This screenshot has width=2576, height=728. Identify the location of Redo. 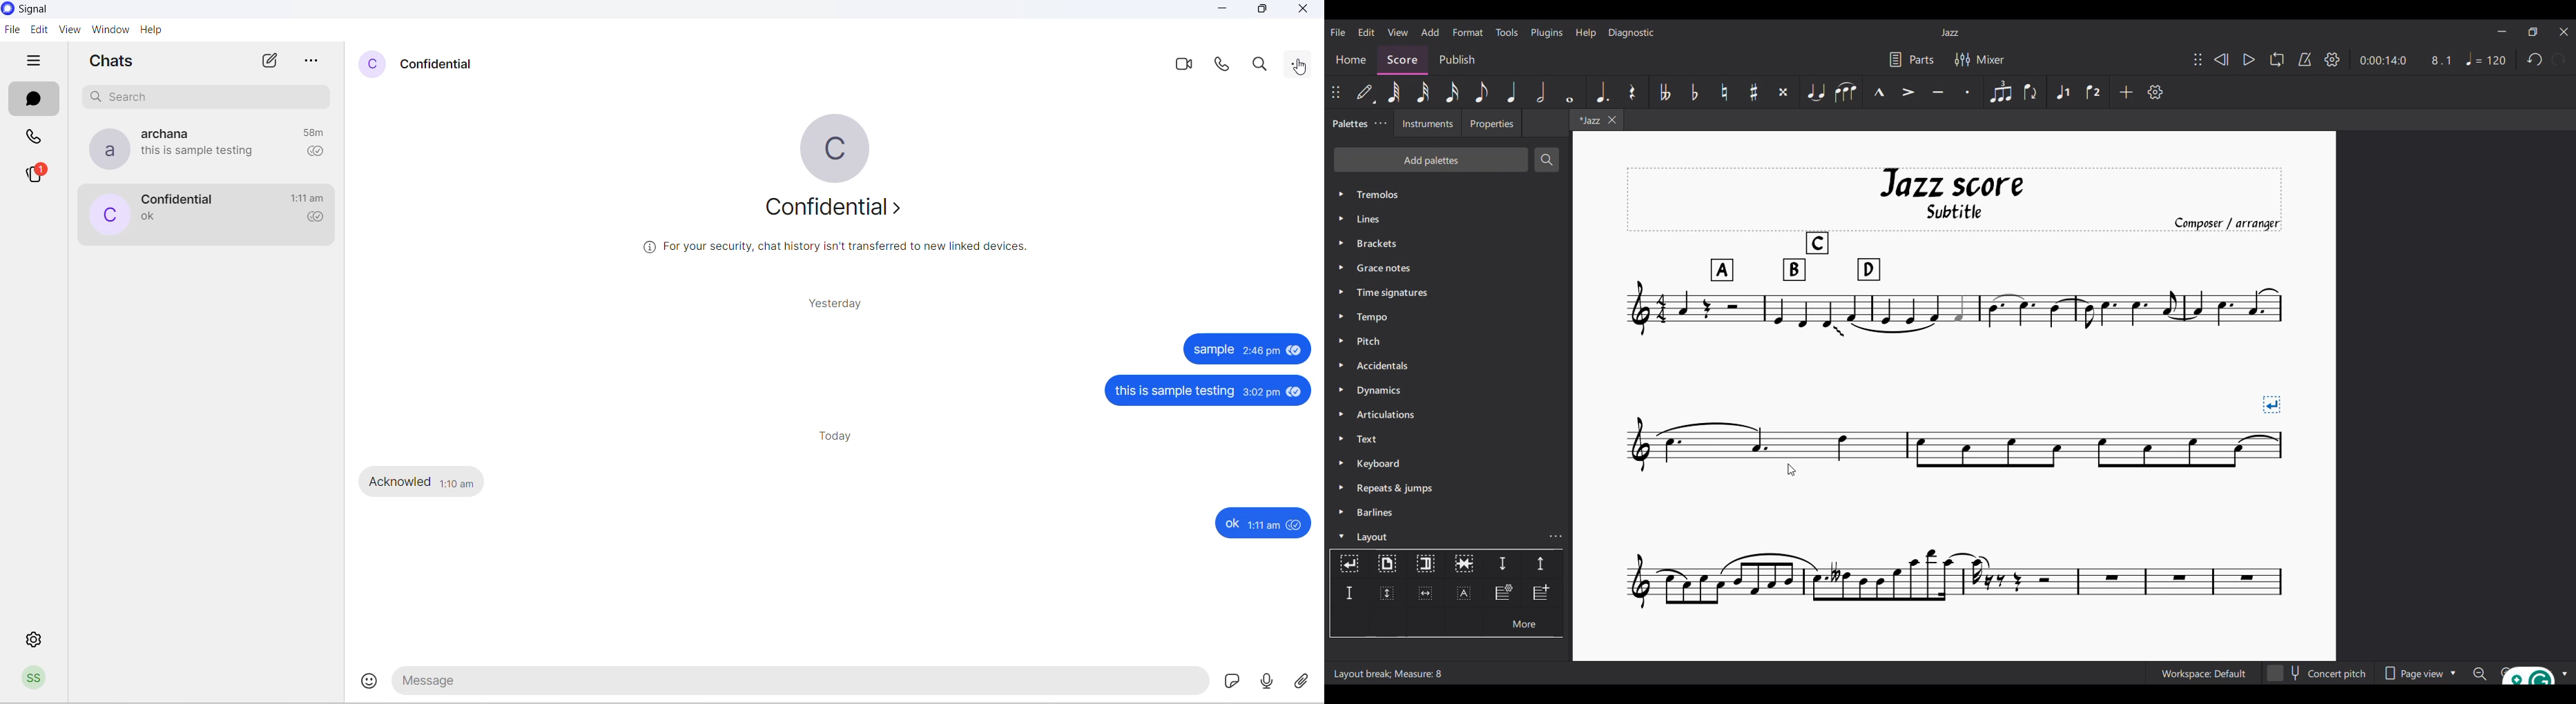
(2559, 59).